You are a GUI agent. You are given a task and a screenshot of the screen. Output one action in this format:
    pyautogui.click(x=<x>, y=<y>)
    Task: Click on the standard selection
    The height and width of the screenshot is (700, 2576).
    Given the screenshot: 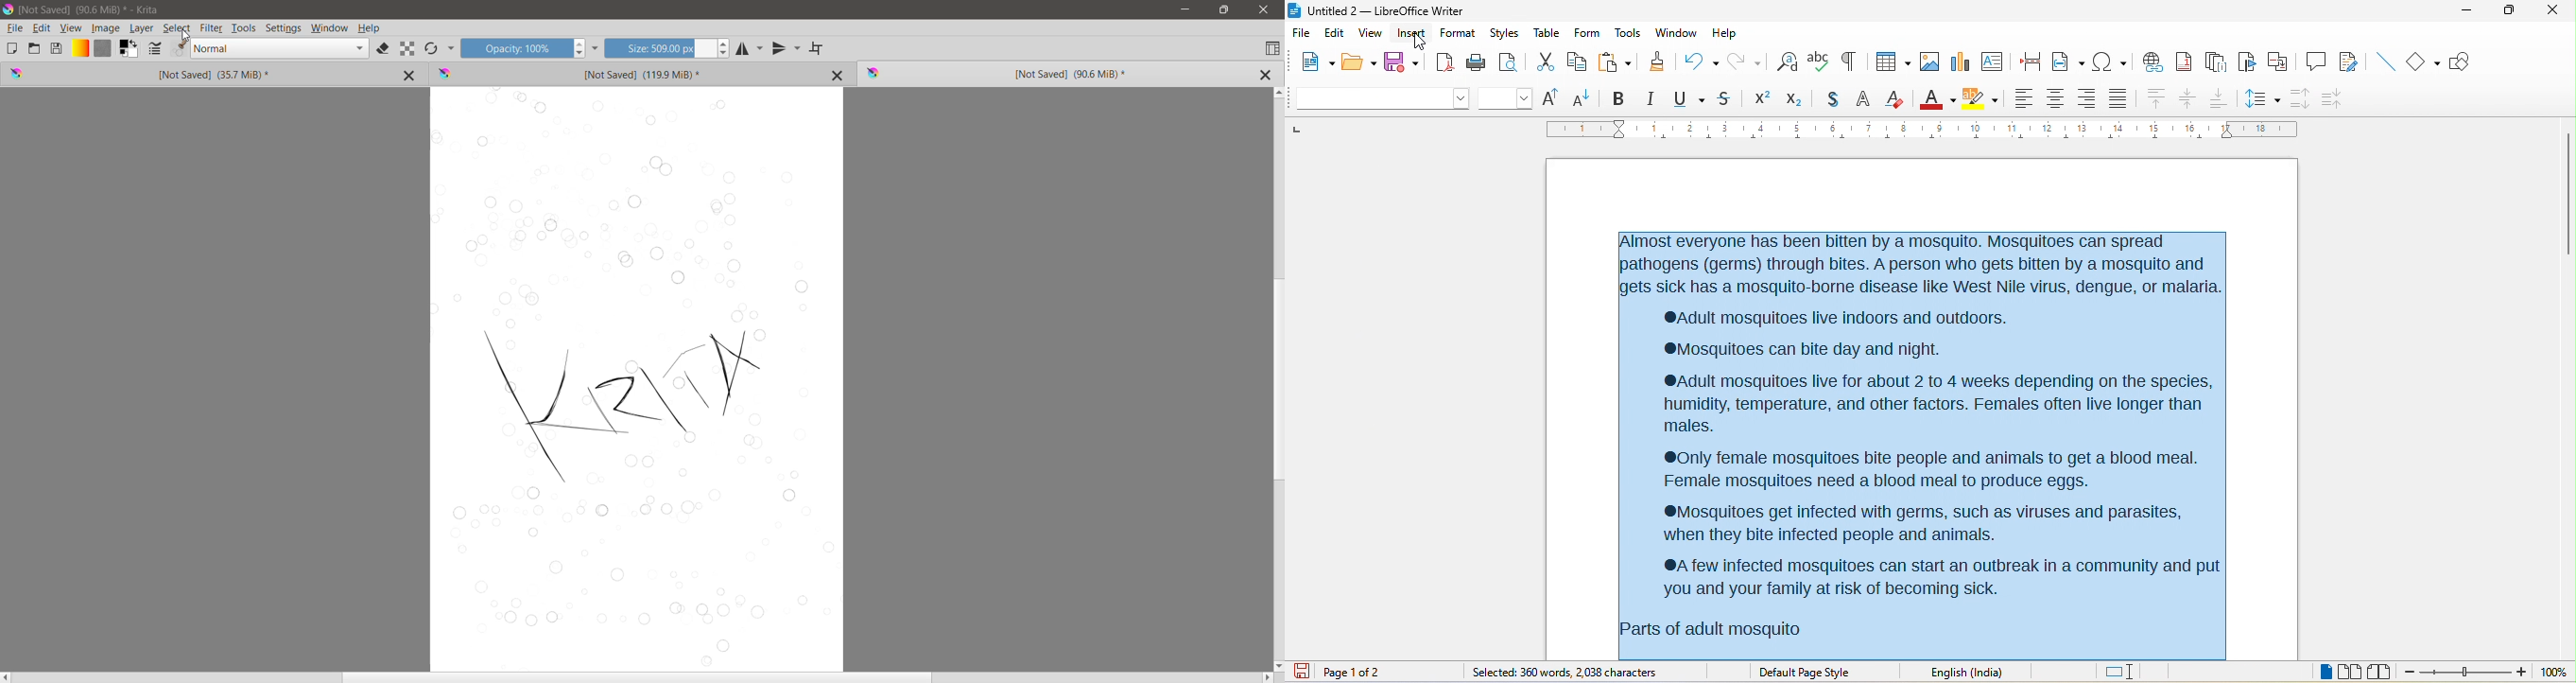 What is the action you would take?
    pyautogui.click(x=2126, y=672)
    